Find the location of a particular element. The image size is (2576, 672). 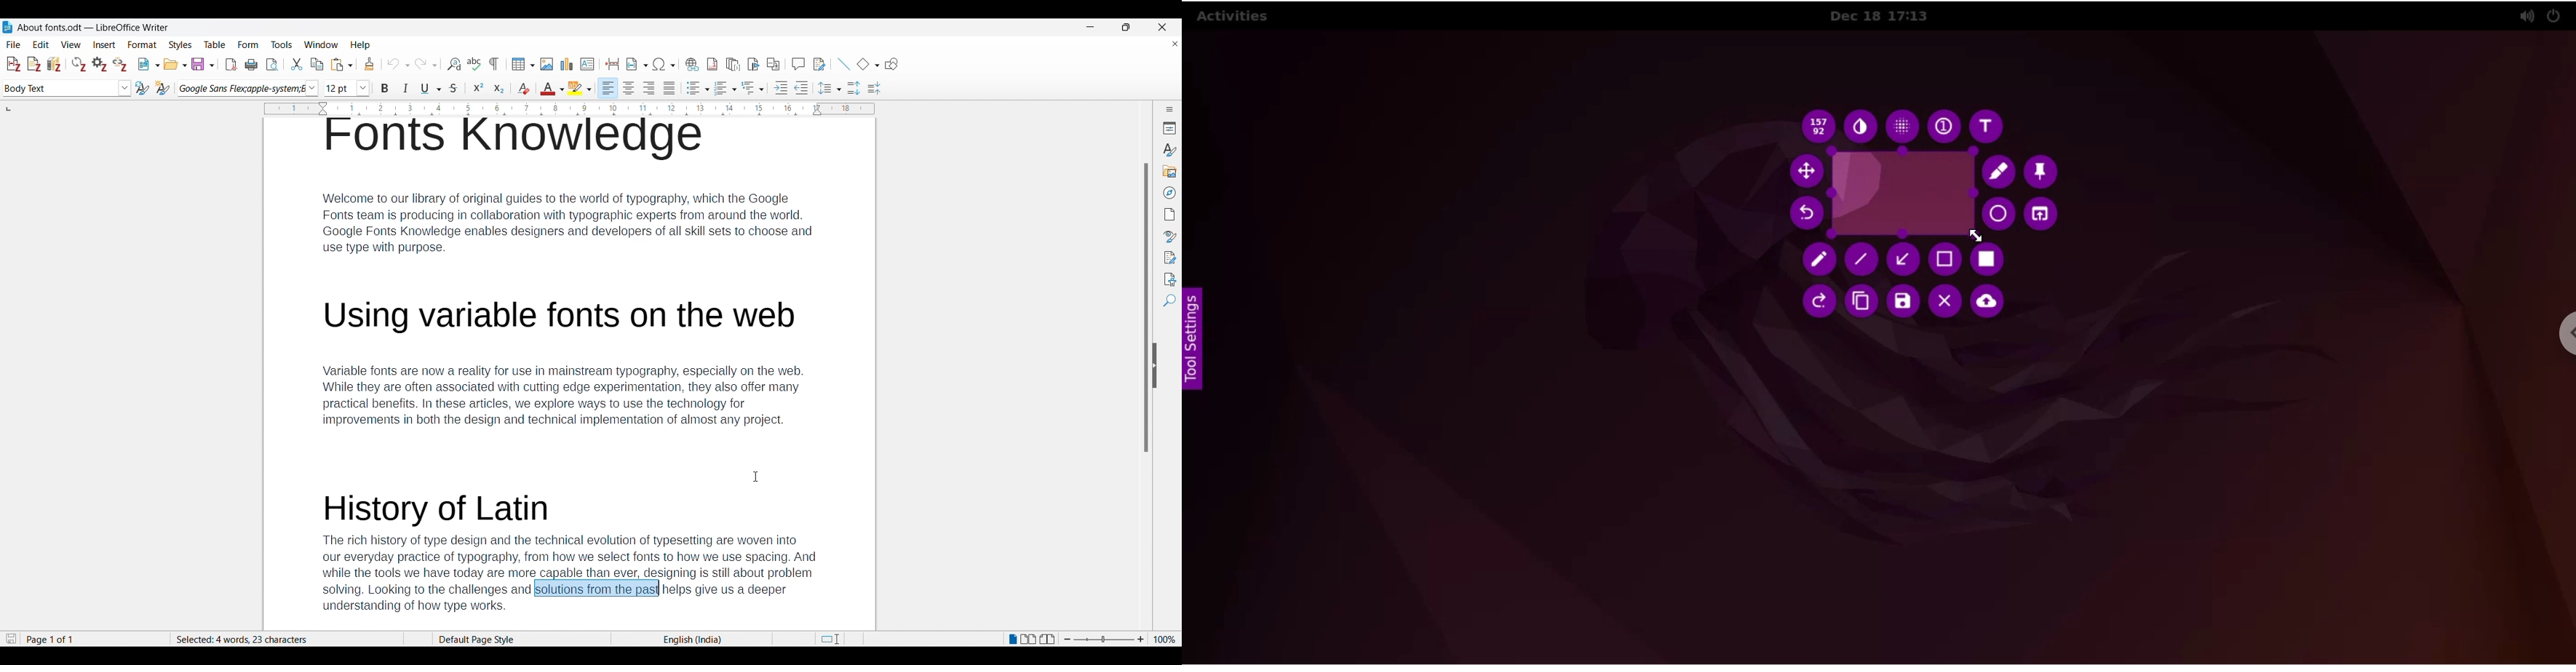

Add/Edit note is located at coordinates (34, 64).